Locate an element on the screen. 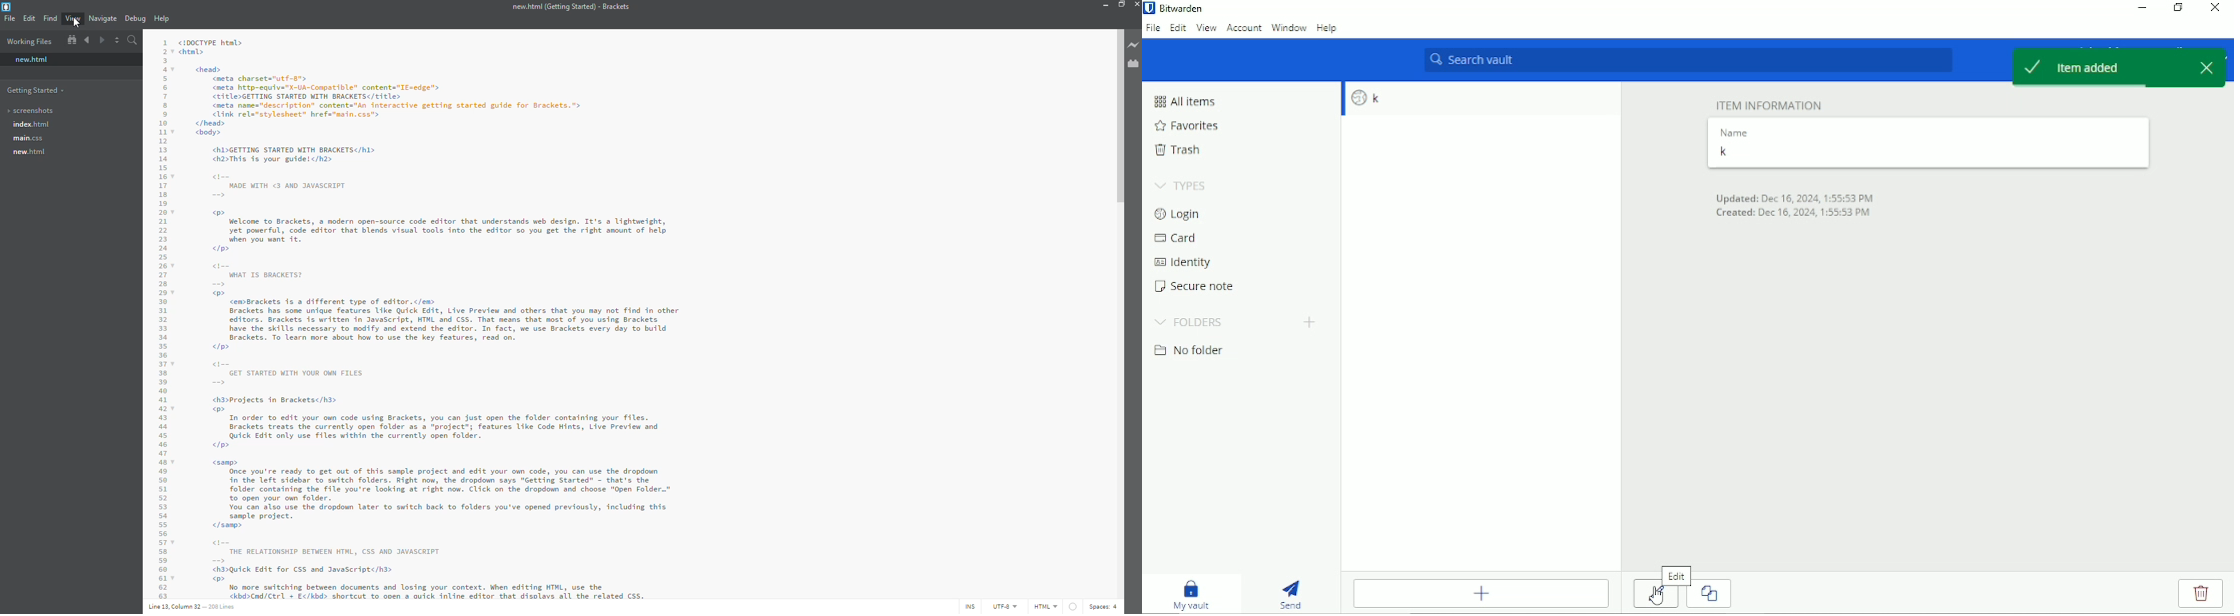  Clone is located at coordinates (1713, 594).